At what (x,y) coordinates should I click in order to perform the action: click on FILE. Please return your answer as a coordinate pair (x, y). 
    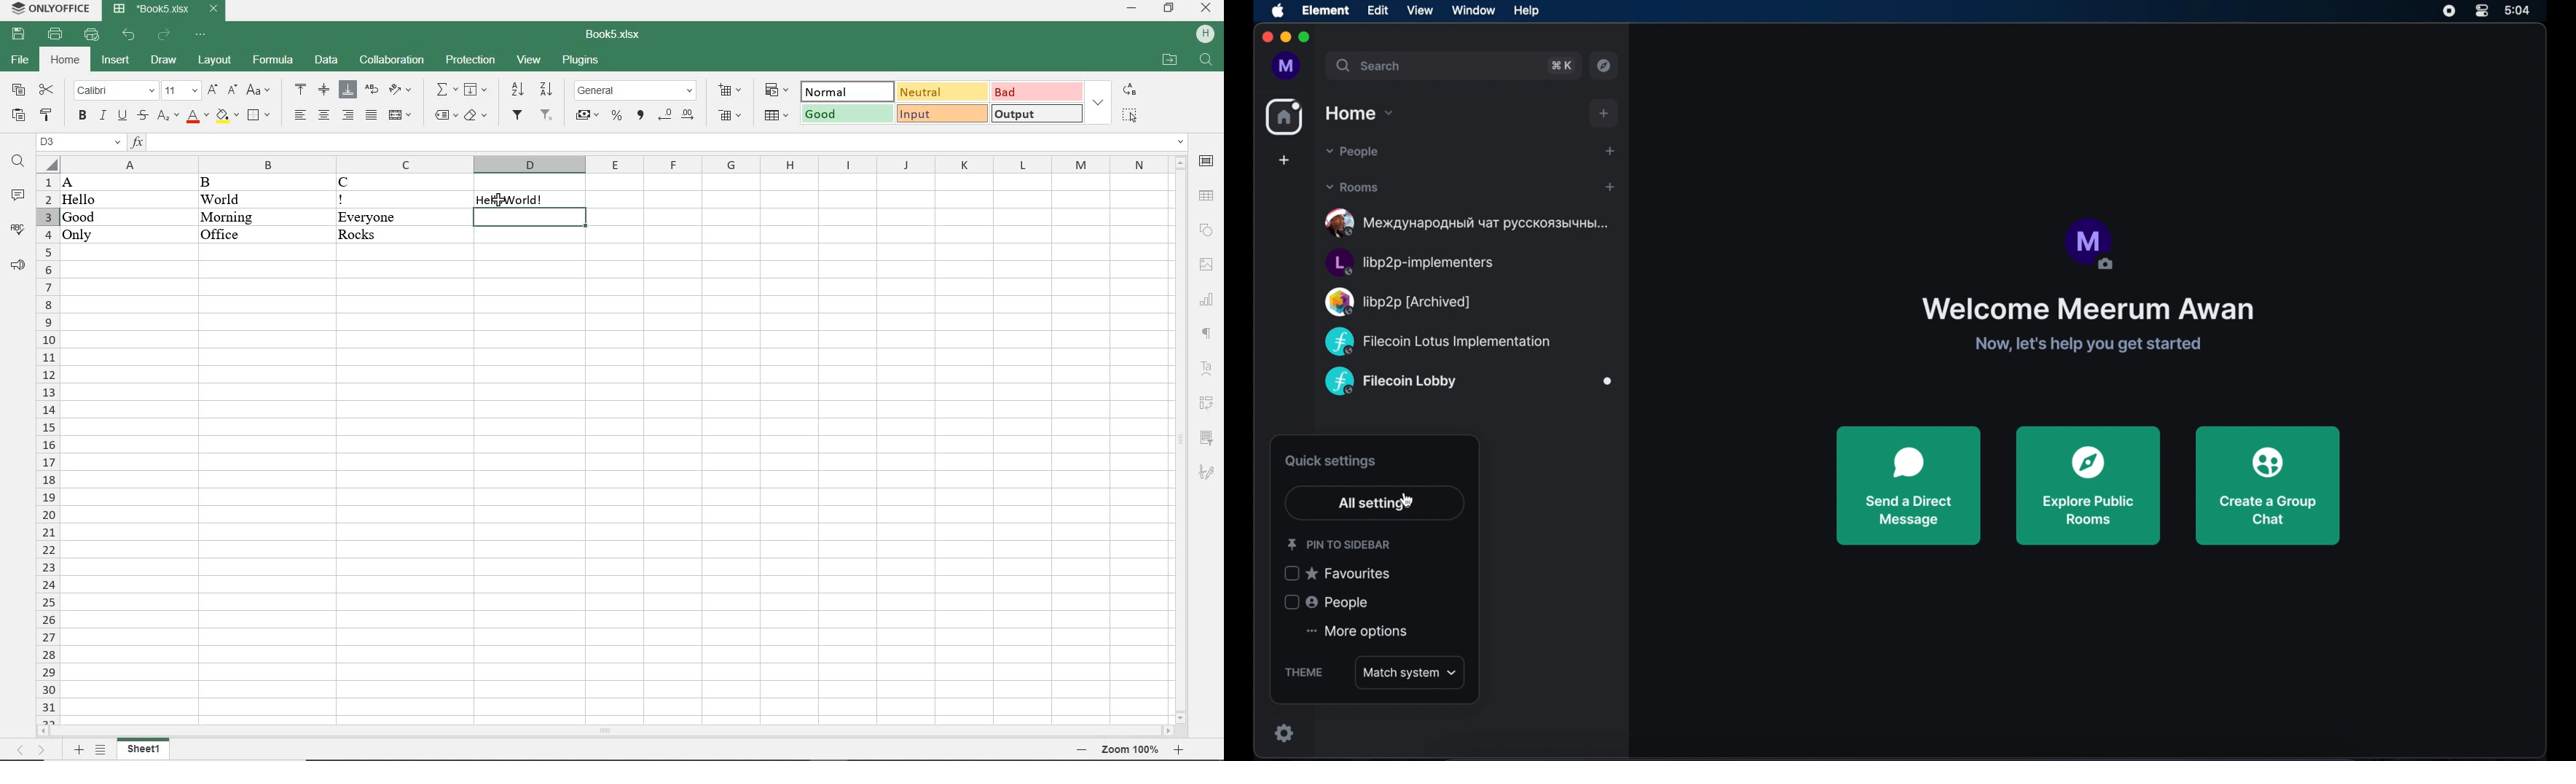
    Looking at the image, I should click on (21, 61).